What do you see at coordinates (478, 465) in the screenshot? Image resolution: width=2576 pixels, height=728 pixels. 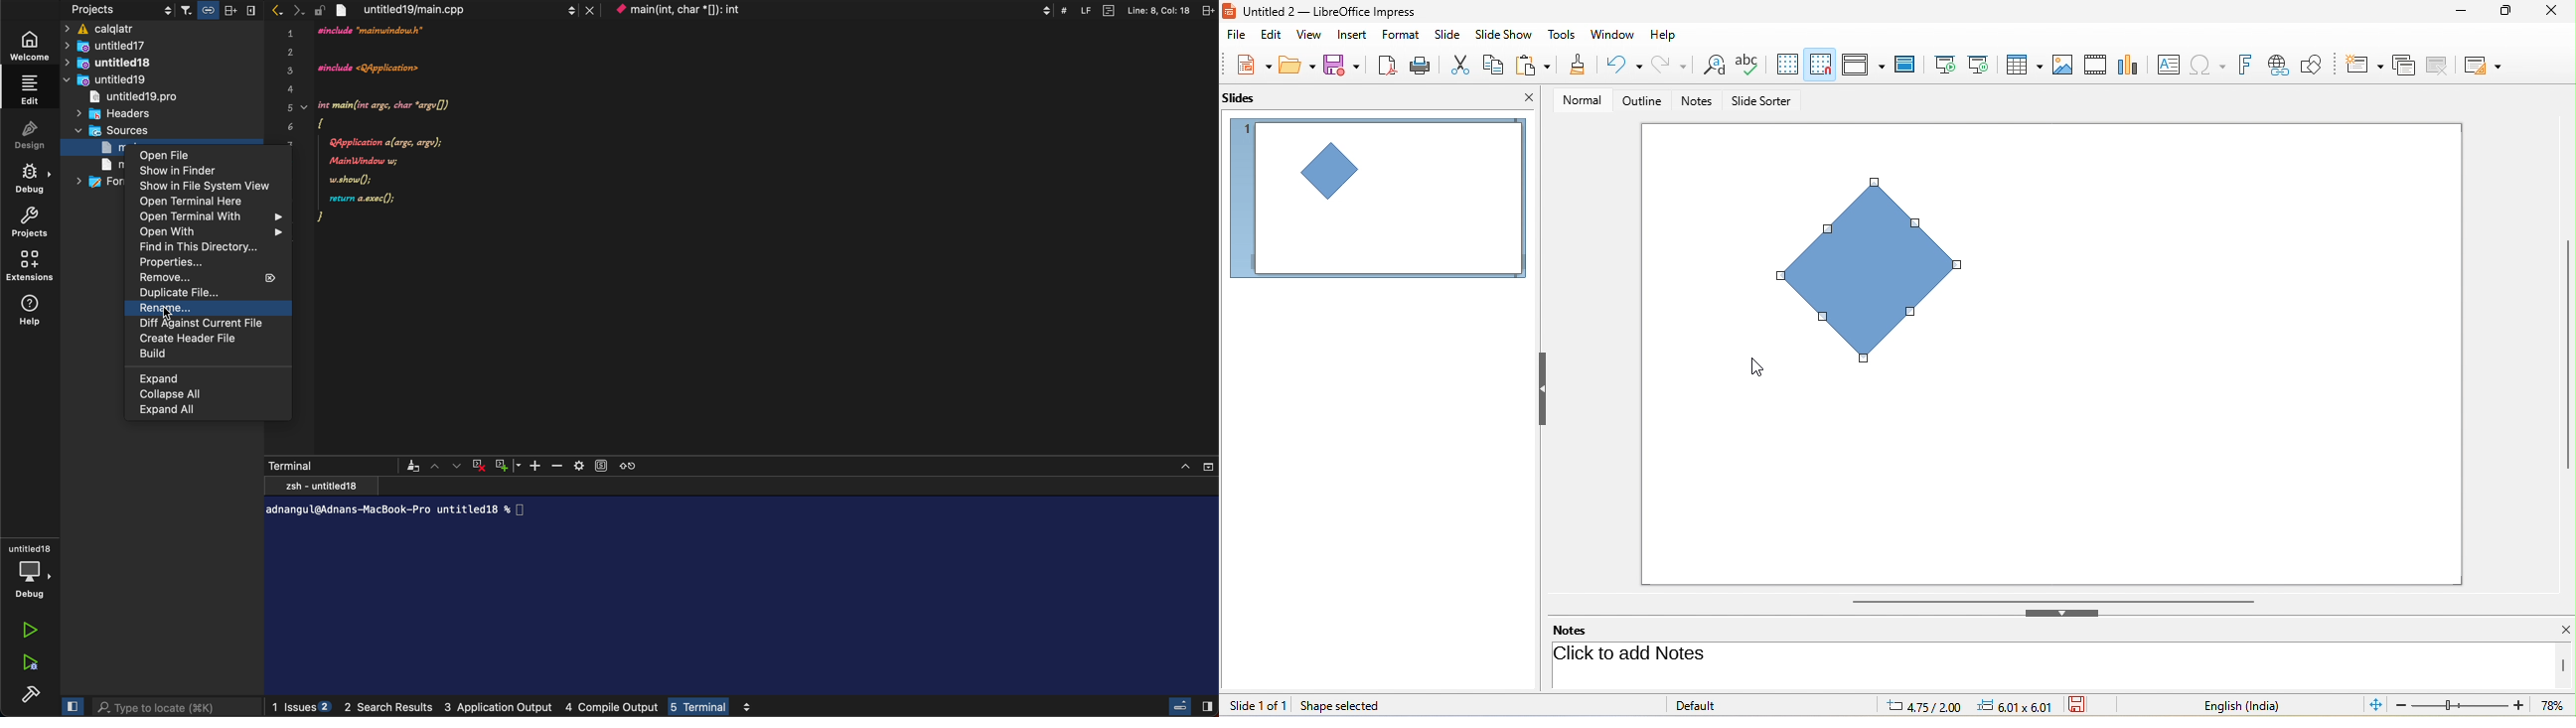 I see `Close Terminal` at bounding box center [478, 465].